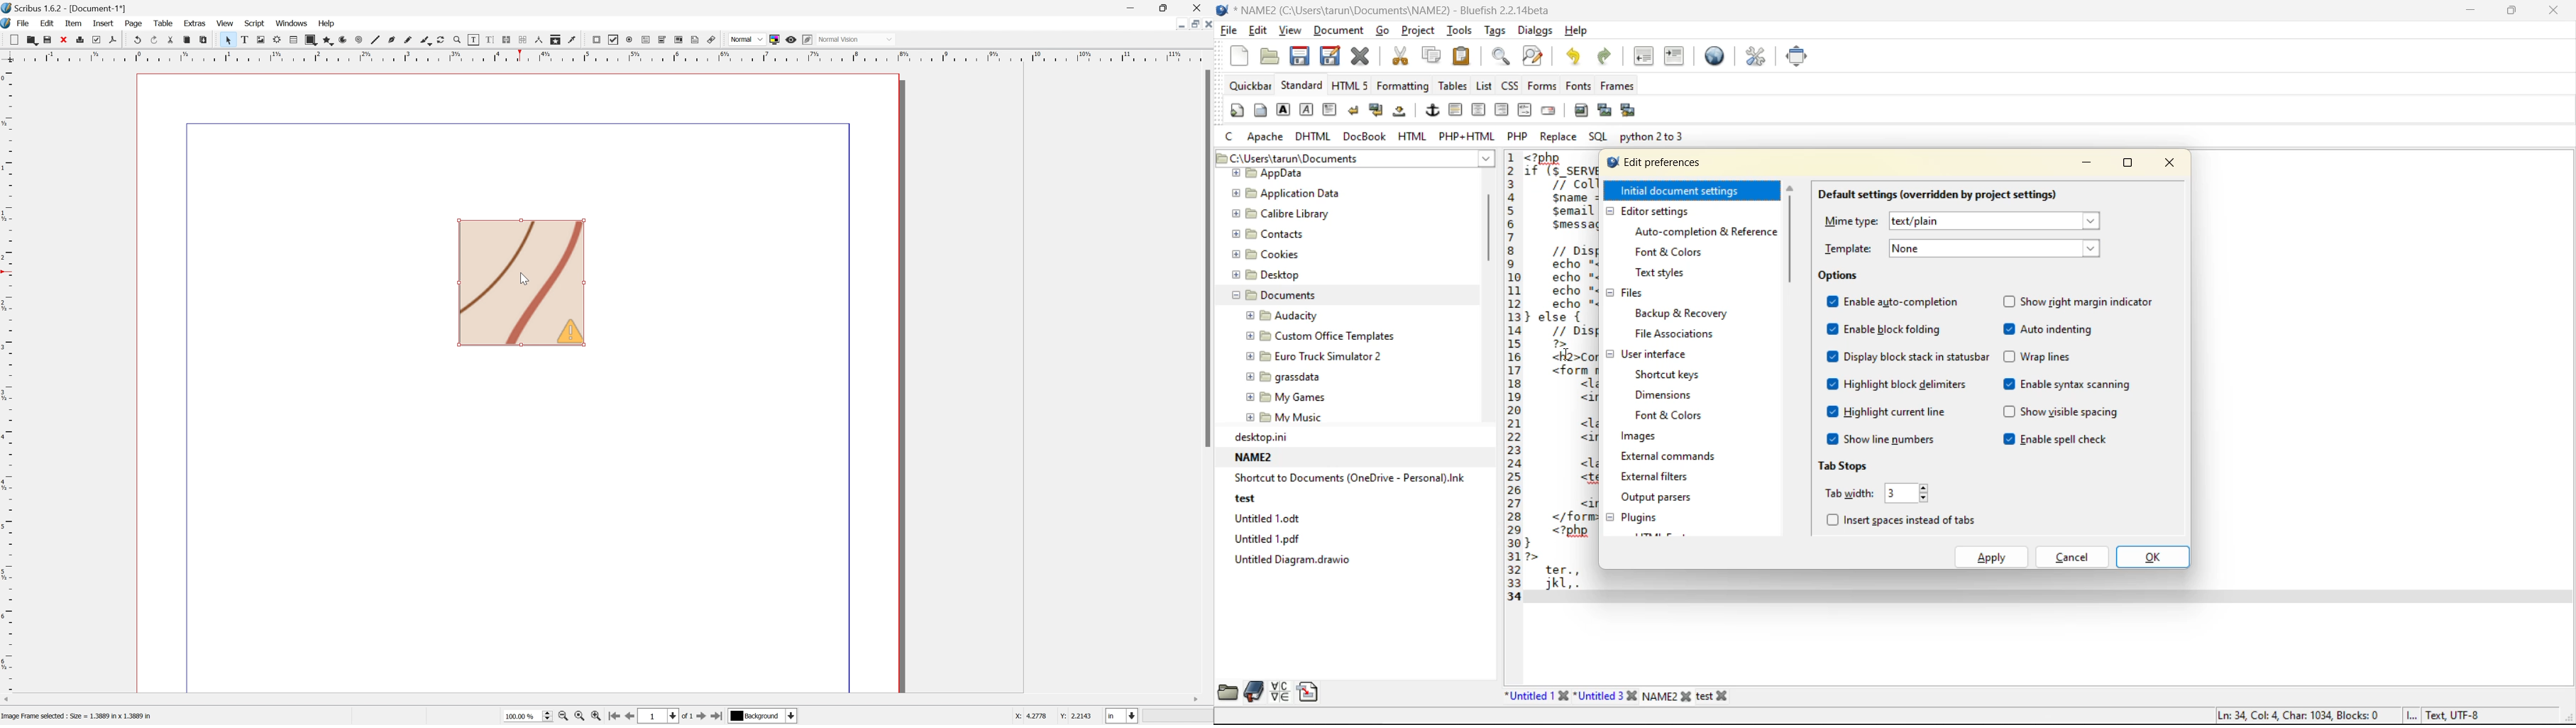 This screenshot has height=728, width=2576. I want to click on Save, so click(48, 39).